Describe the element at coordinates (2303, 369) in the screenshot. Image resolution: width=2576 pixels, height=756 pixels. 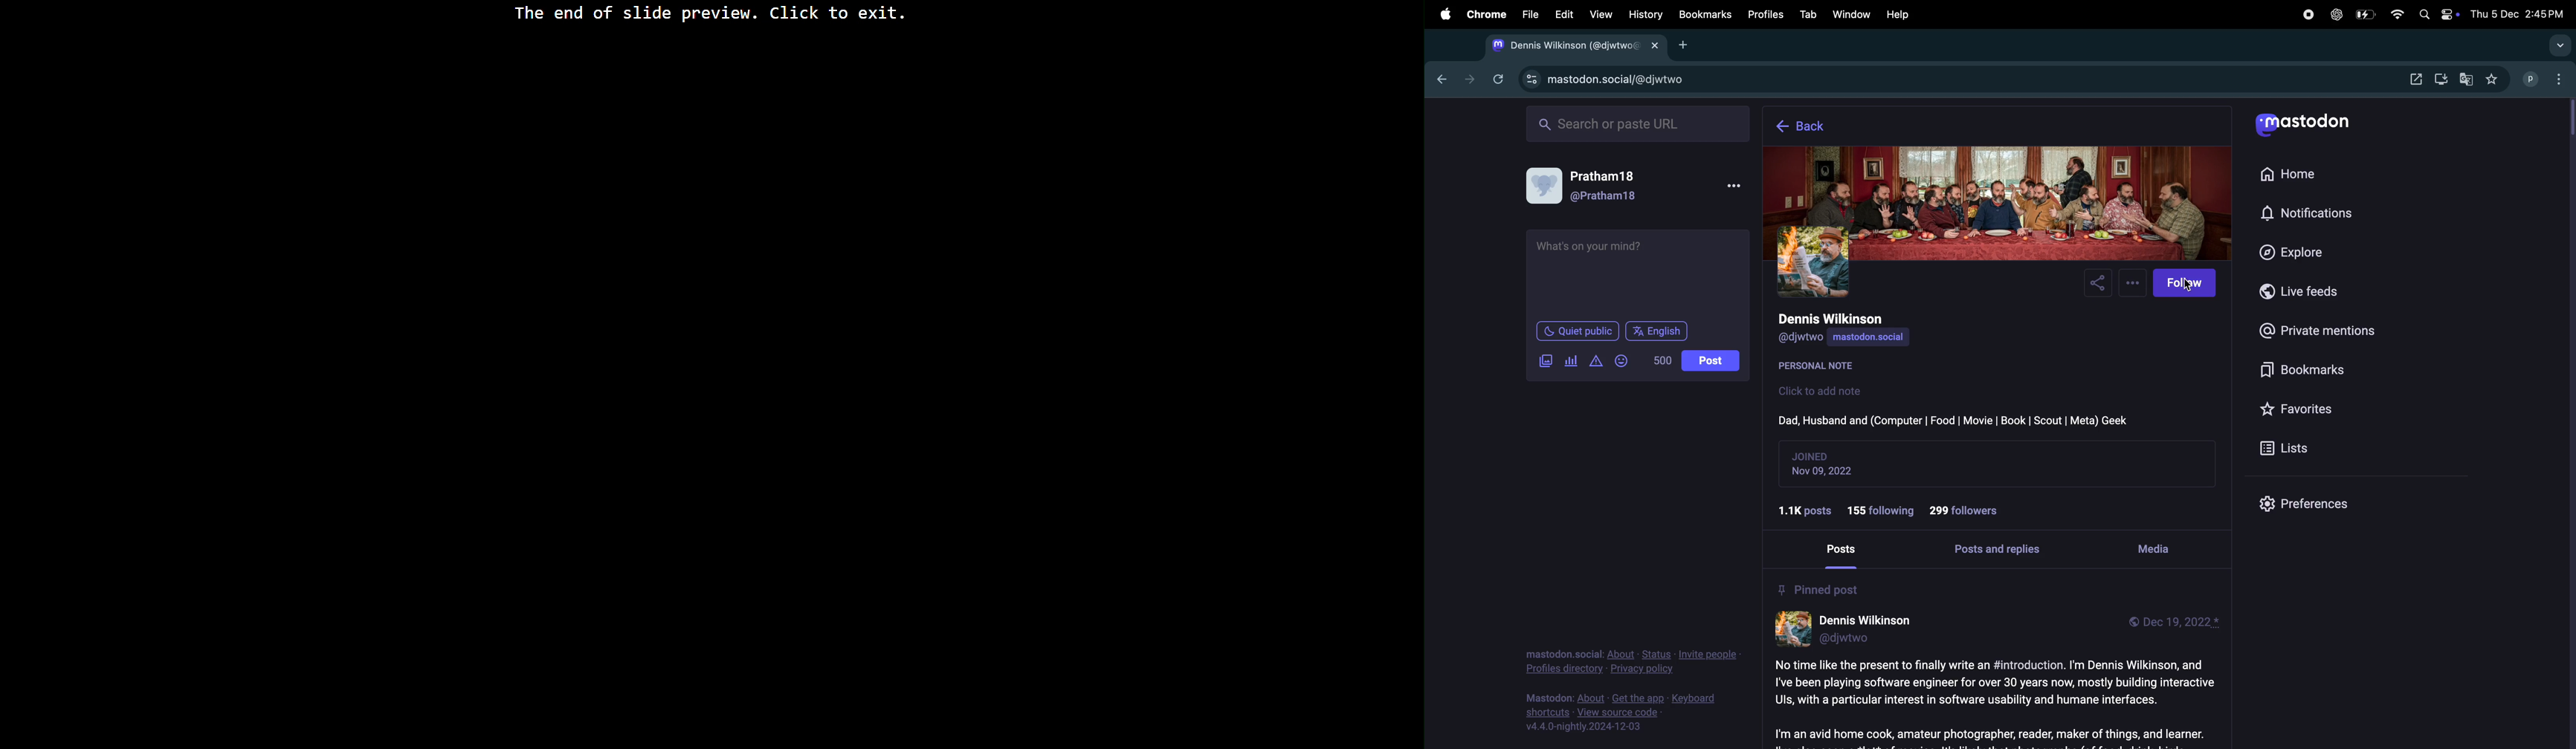
I see `bookmarks` at that location.